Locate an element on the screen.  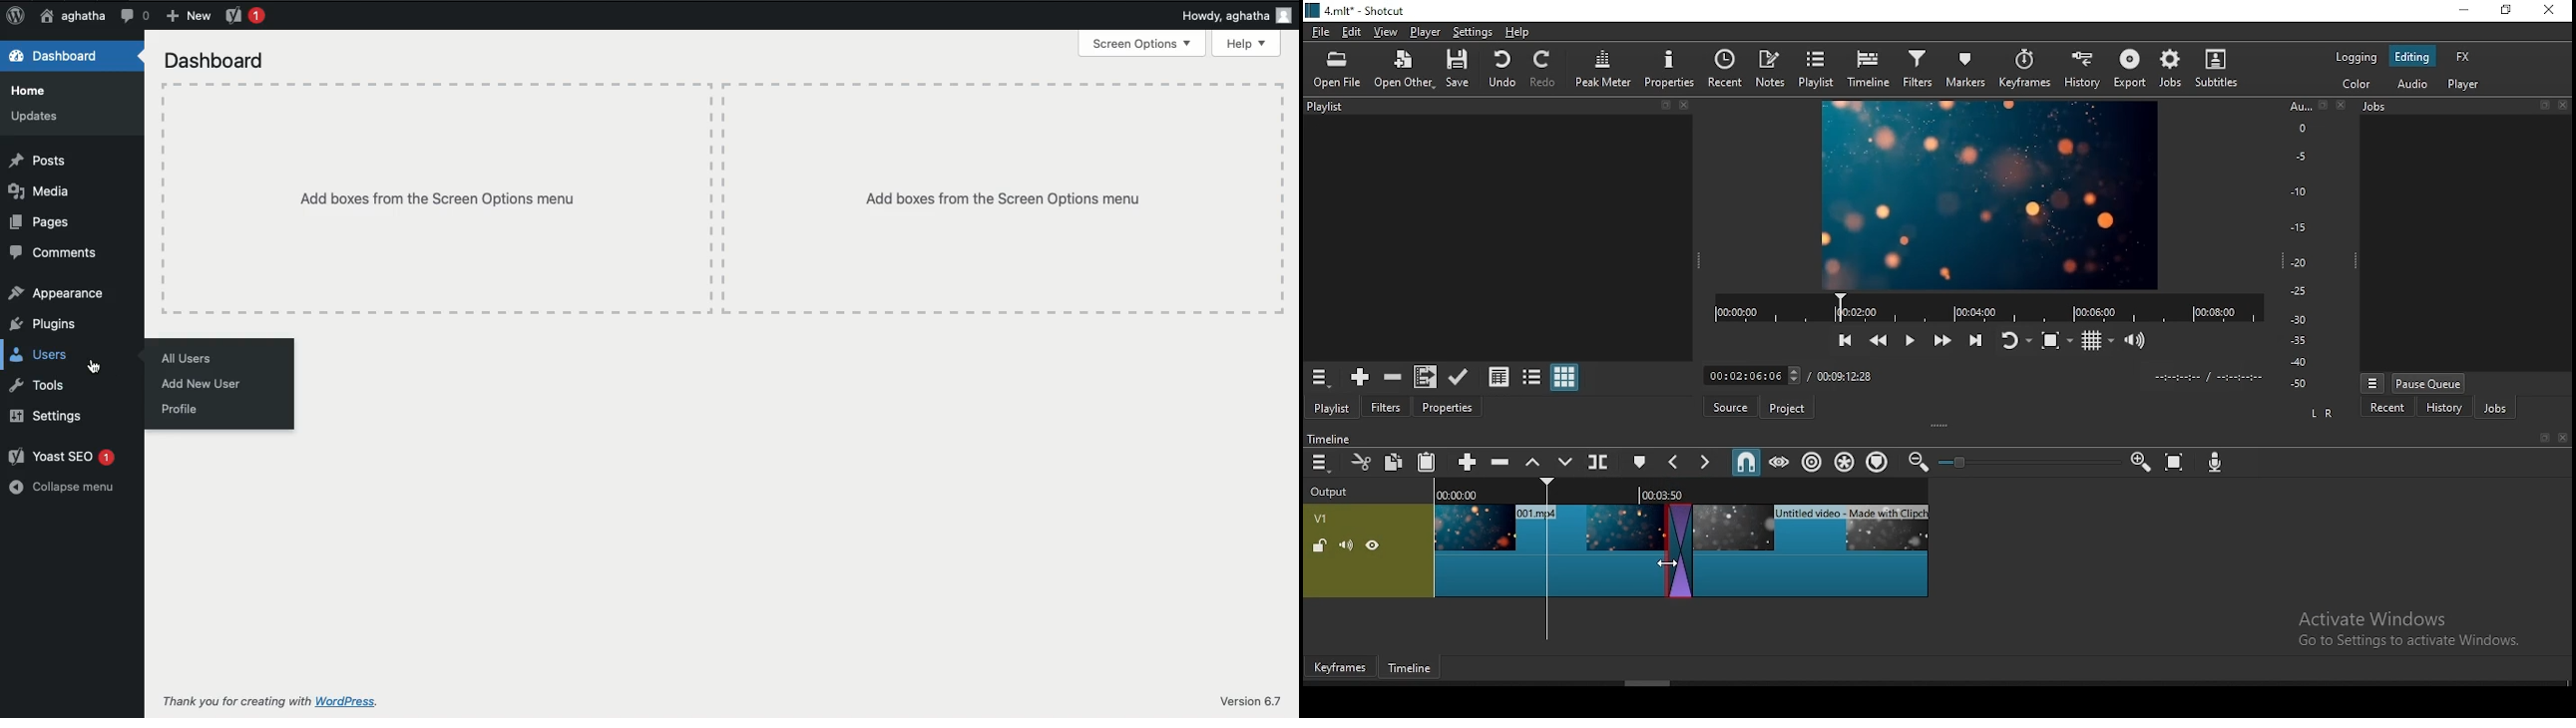
recent is located at coordinates (1723, 70).